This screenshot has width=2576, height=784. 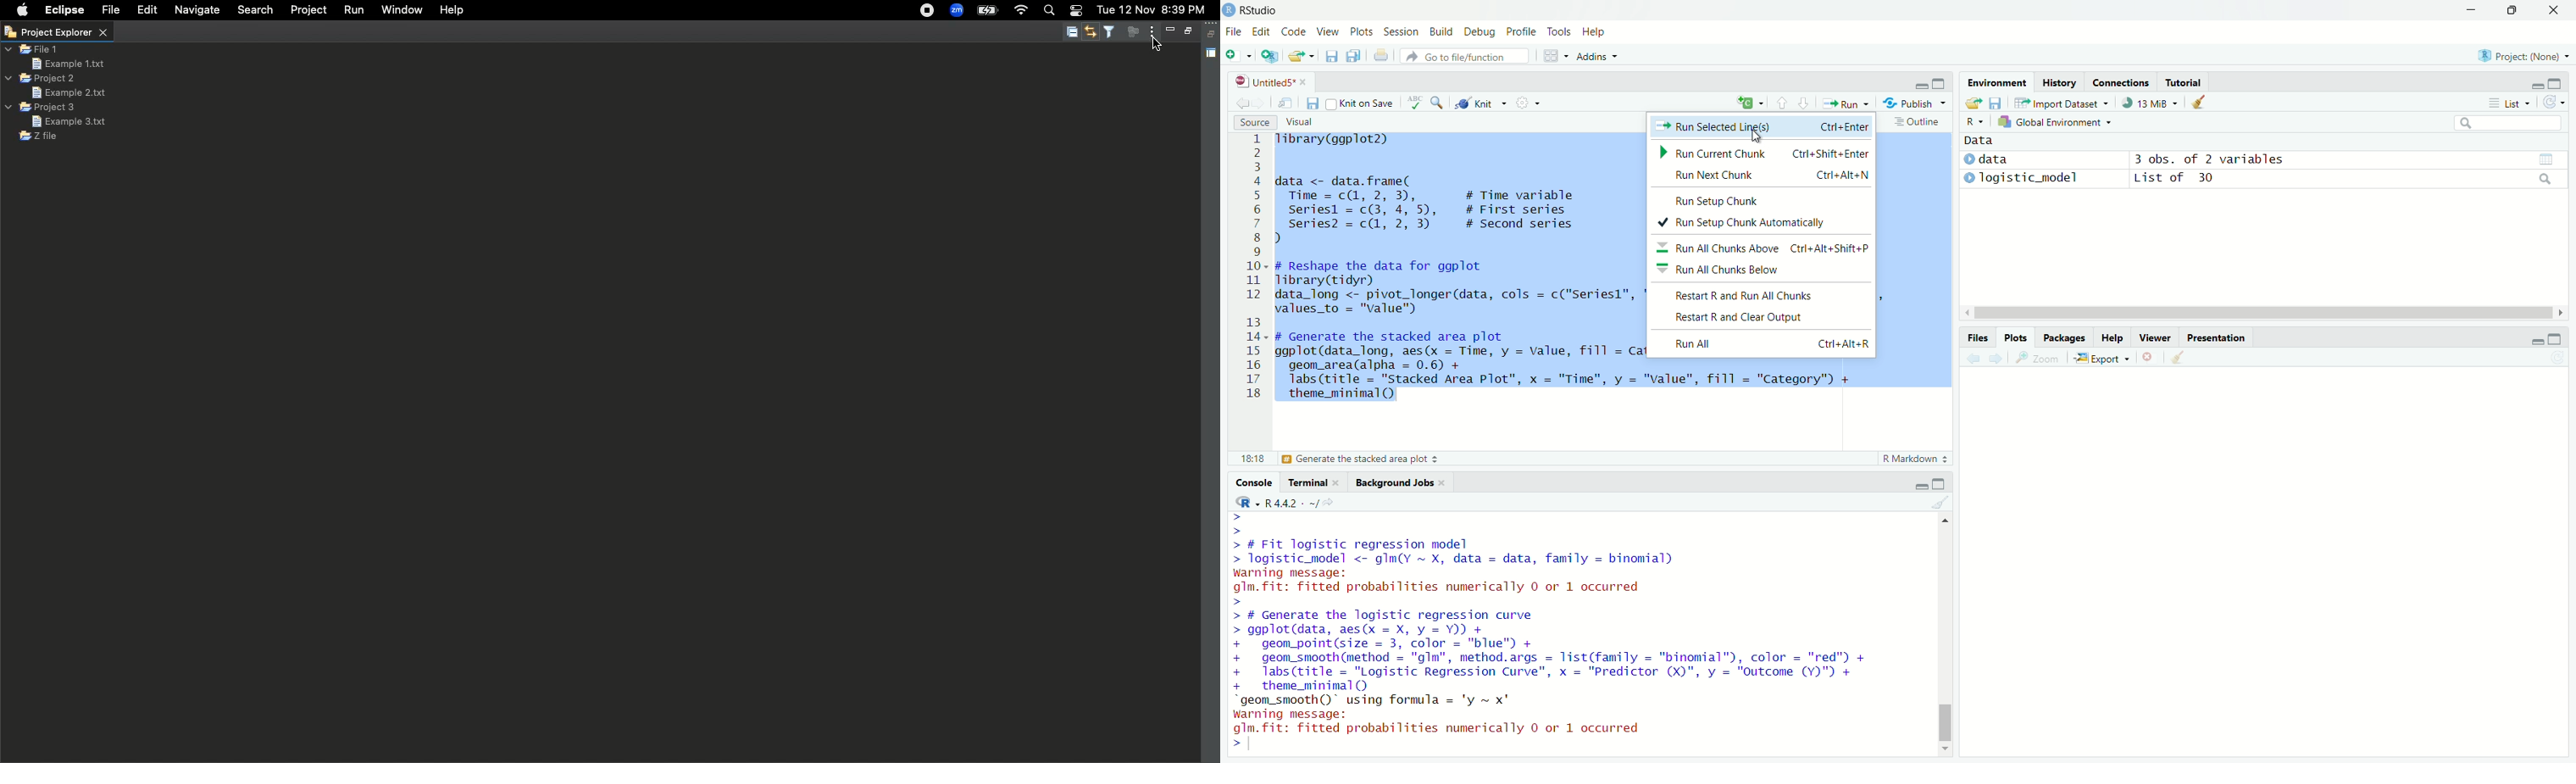 I want to click on scroll bar, so click(x=2260, y=314).